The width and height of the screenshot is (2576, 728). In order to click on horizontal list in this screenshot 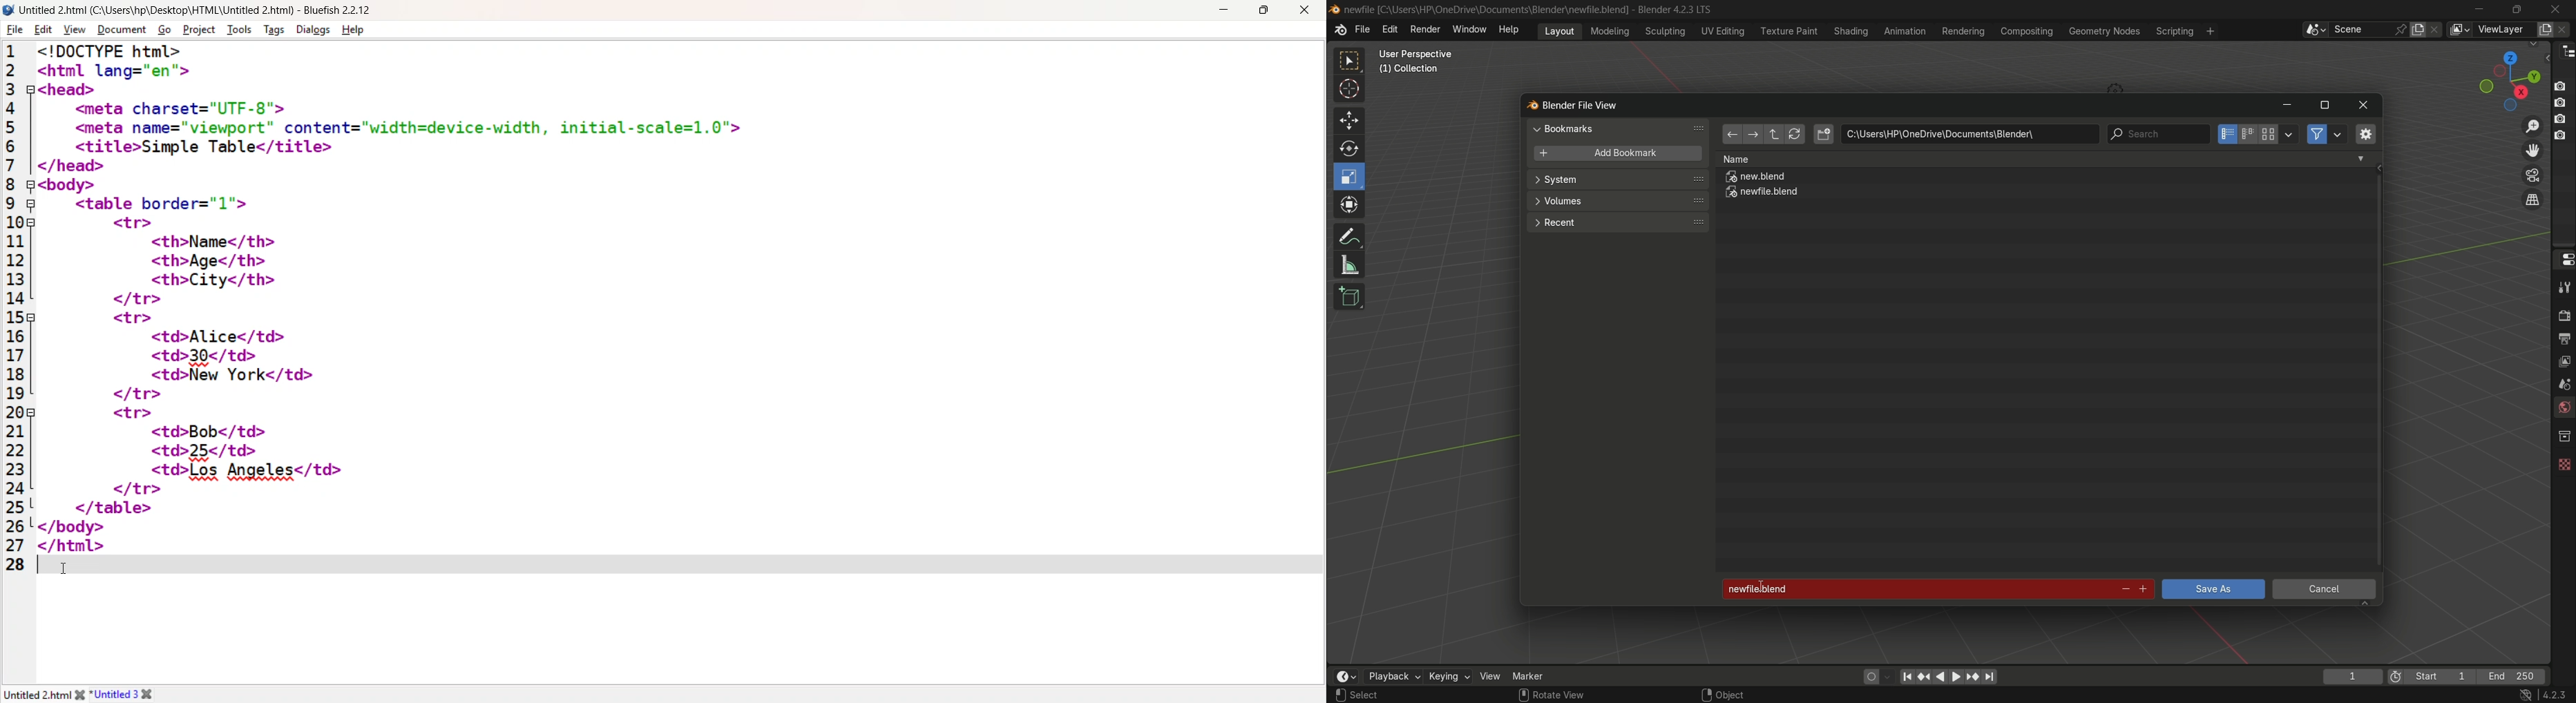, I will do `click(2248, 134)`.